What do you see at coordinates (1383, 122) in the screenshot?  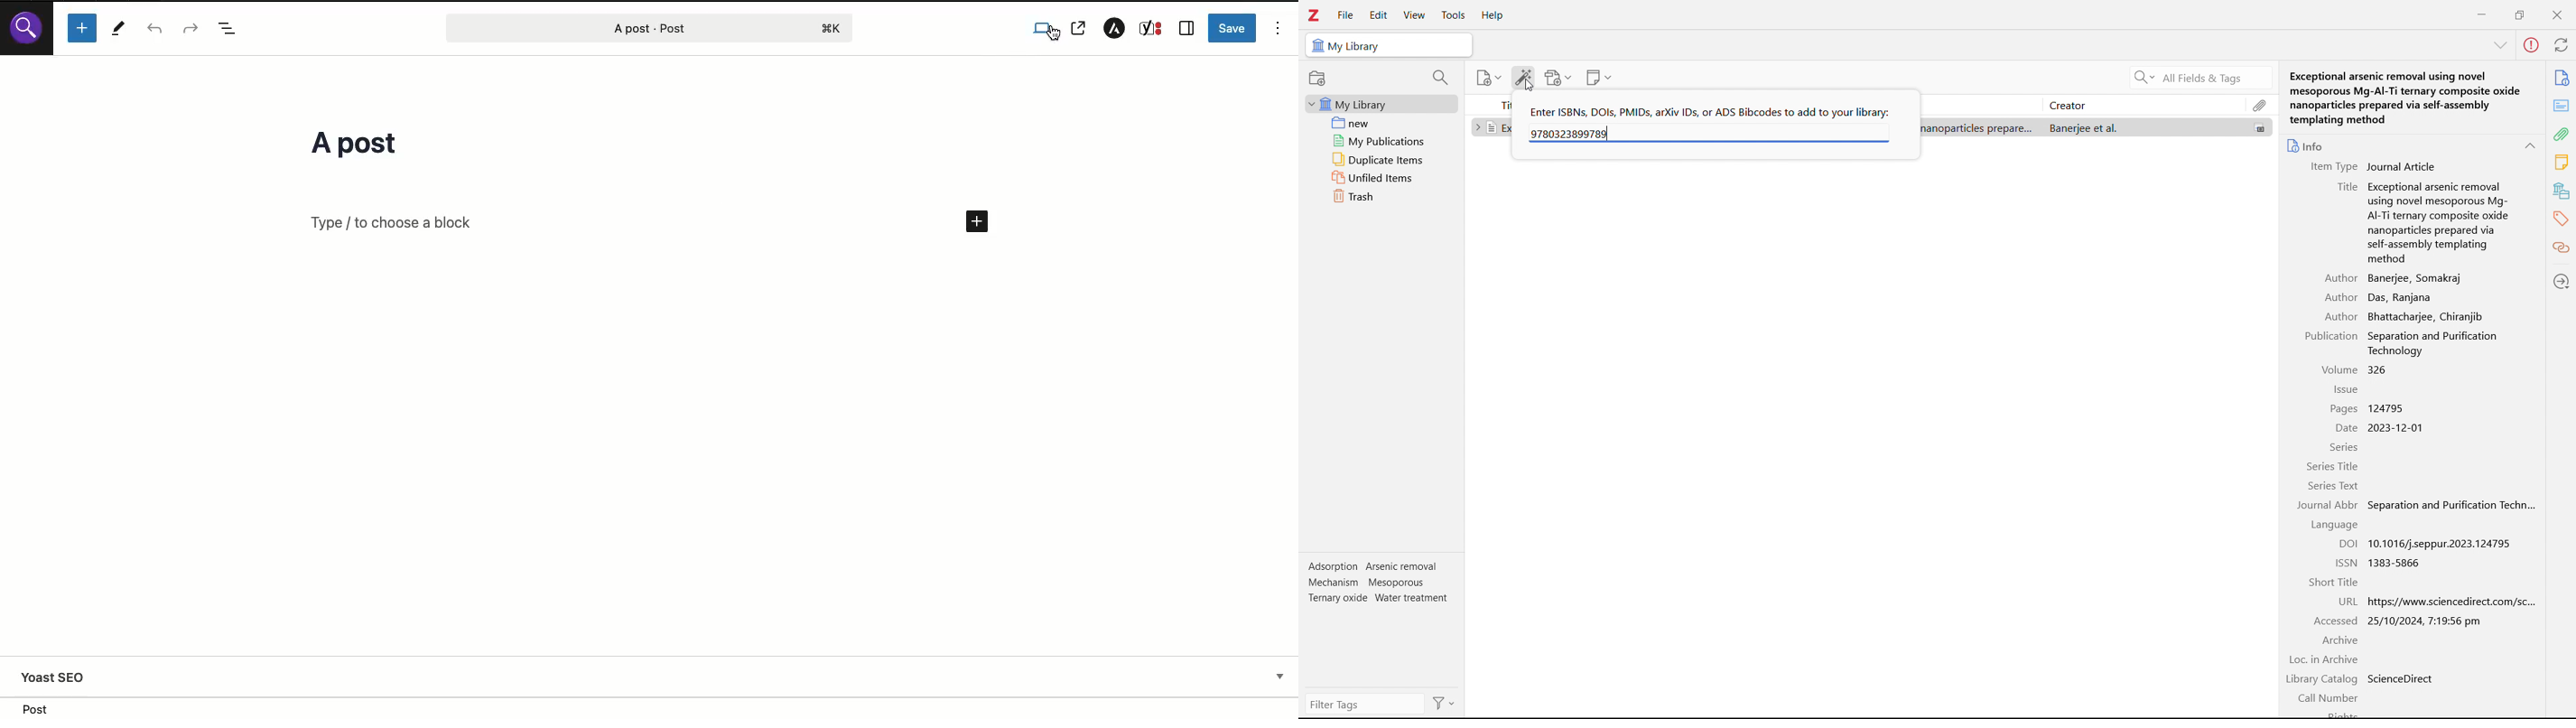 I see `new` at bounding box center [1383, 122].